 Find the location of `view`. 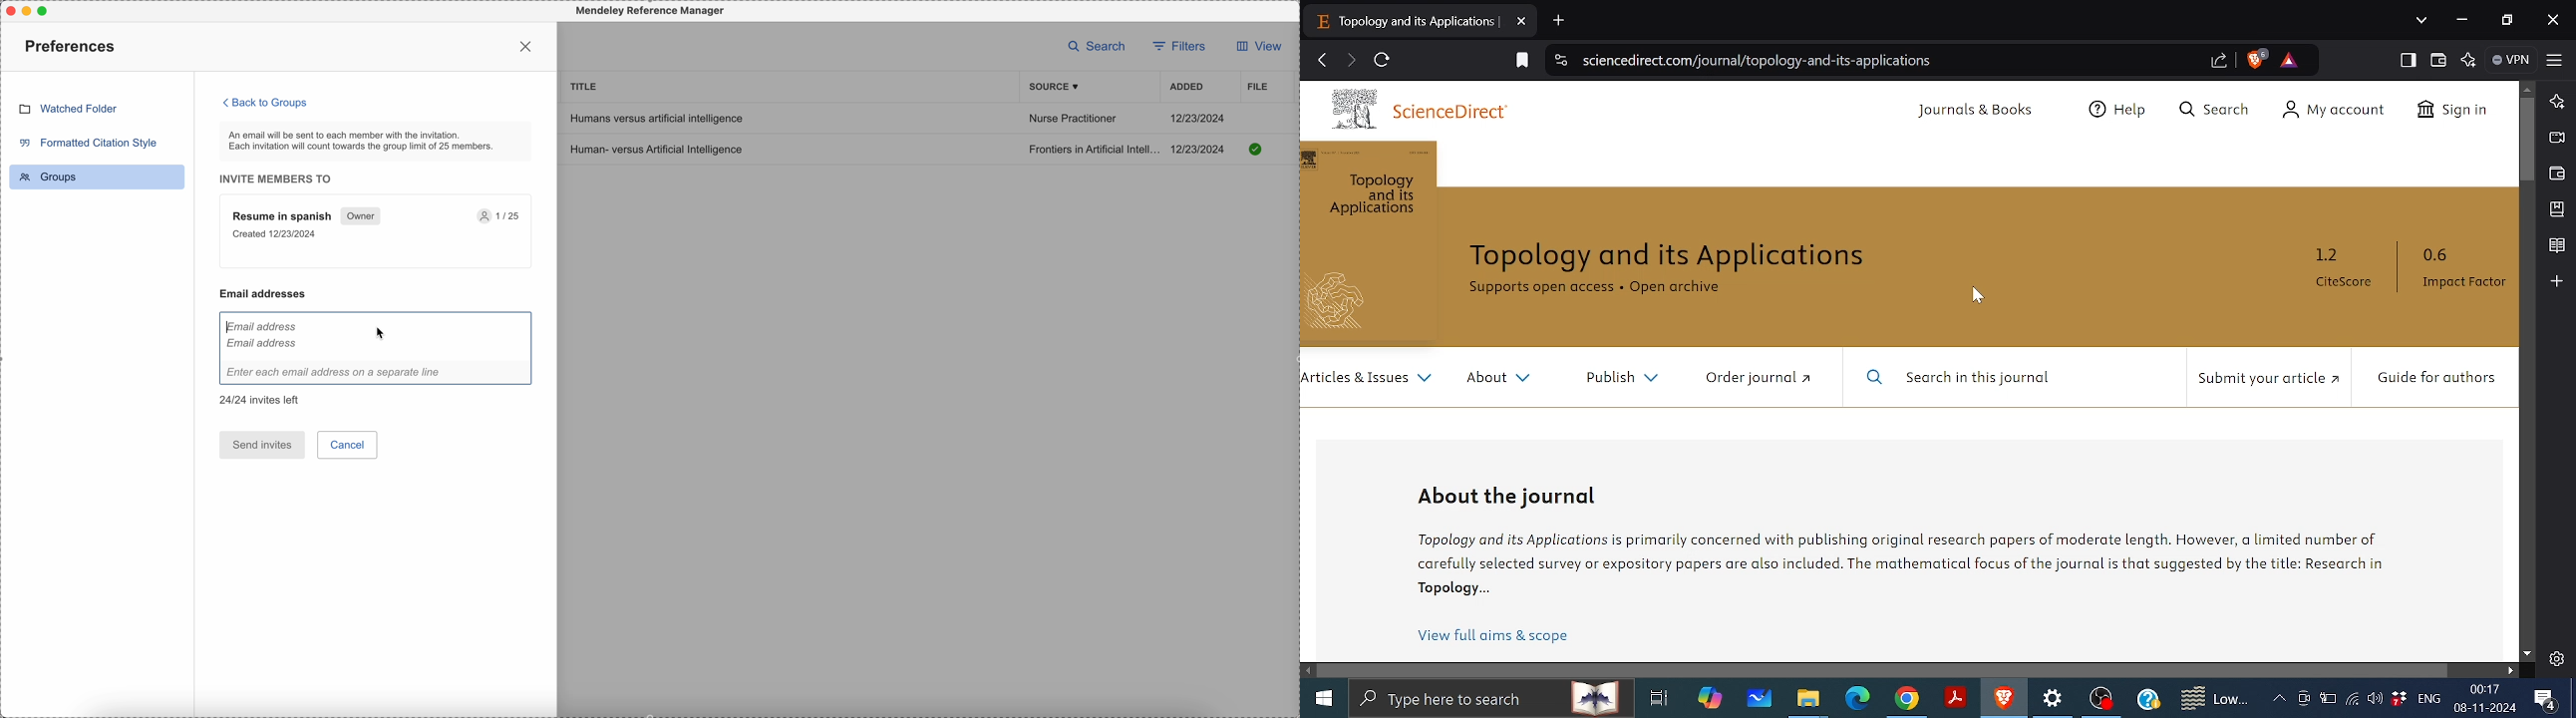

view is located at coordinates (1256, 49).